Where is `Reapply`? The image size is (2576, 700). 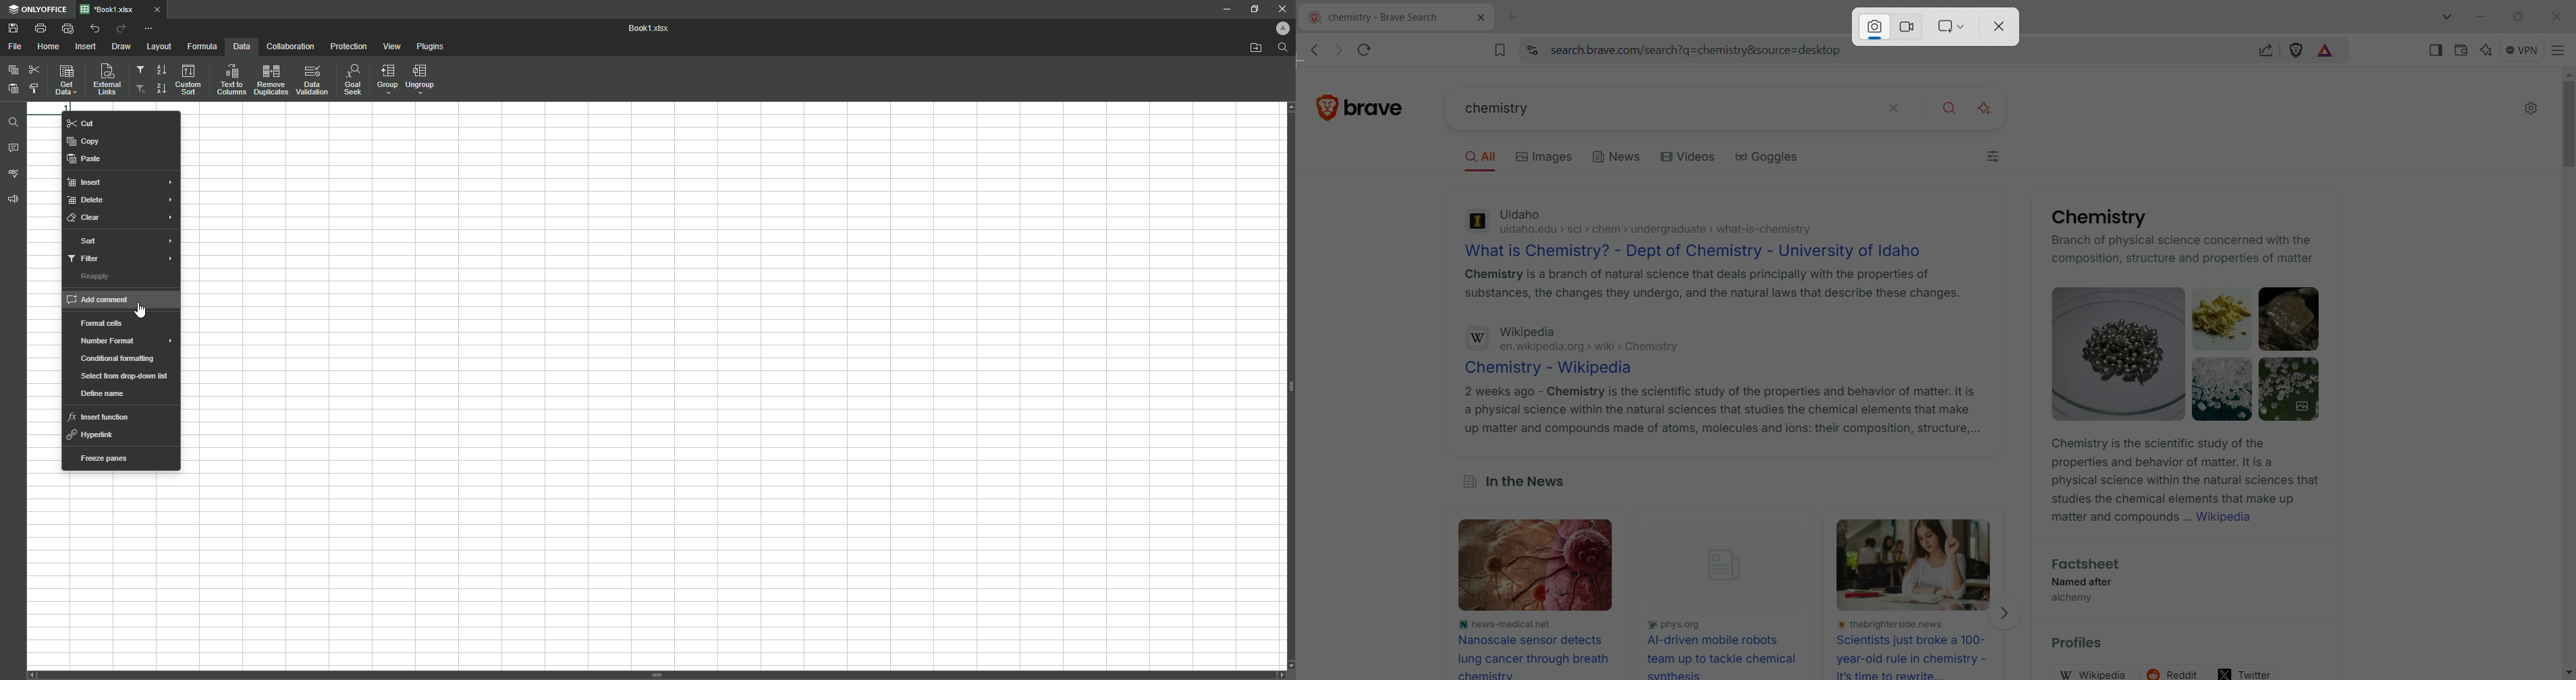
Reapply is located at coordinates (94, 278).